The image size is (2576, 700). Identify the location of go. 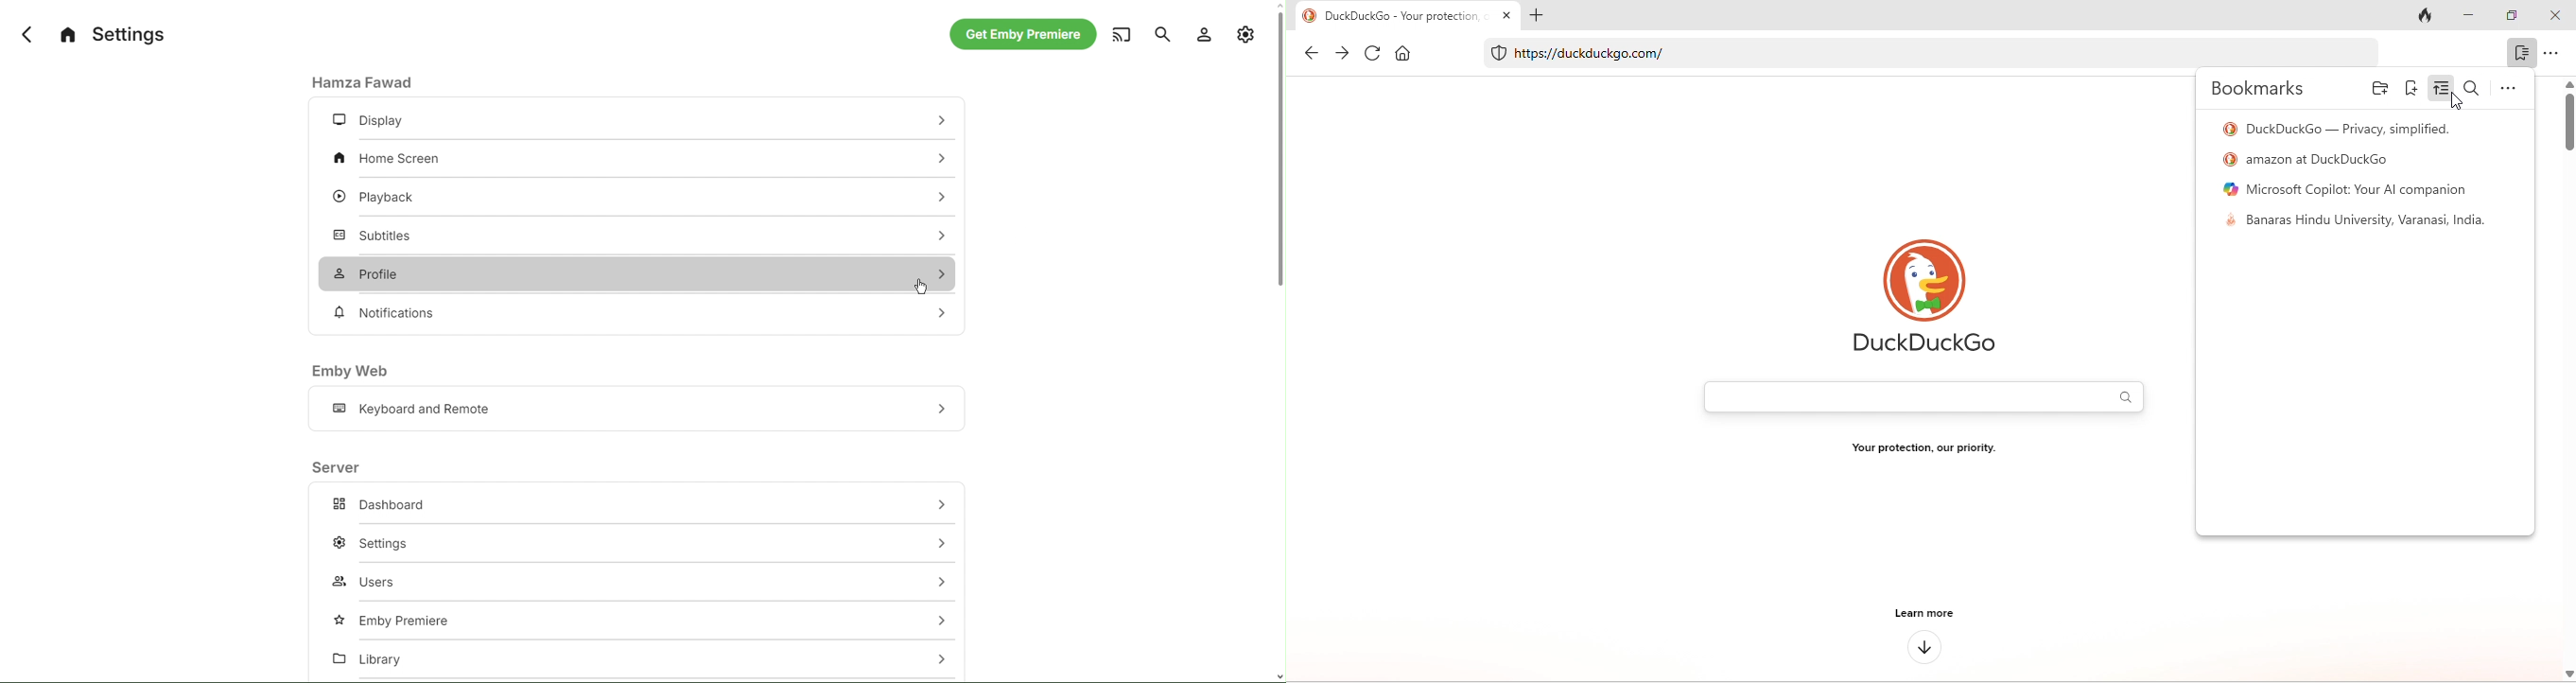
(936, 159).